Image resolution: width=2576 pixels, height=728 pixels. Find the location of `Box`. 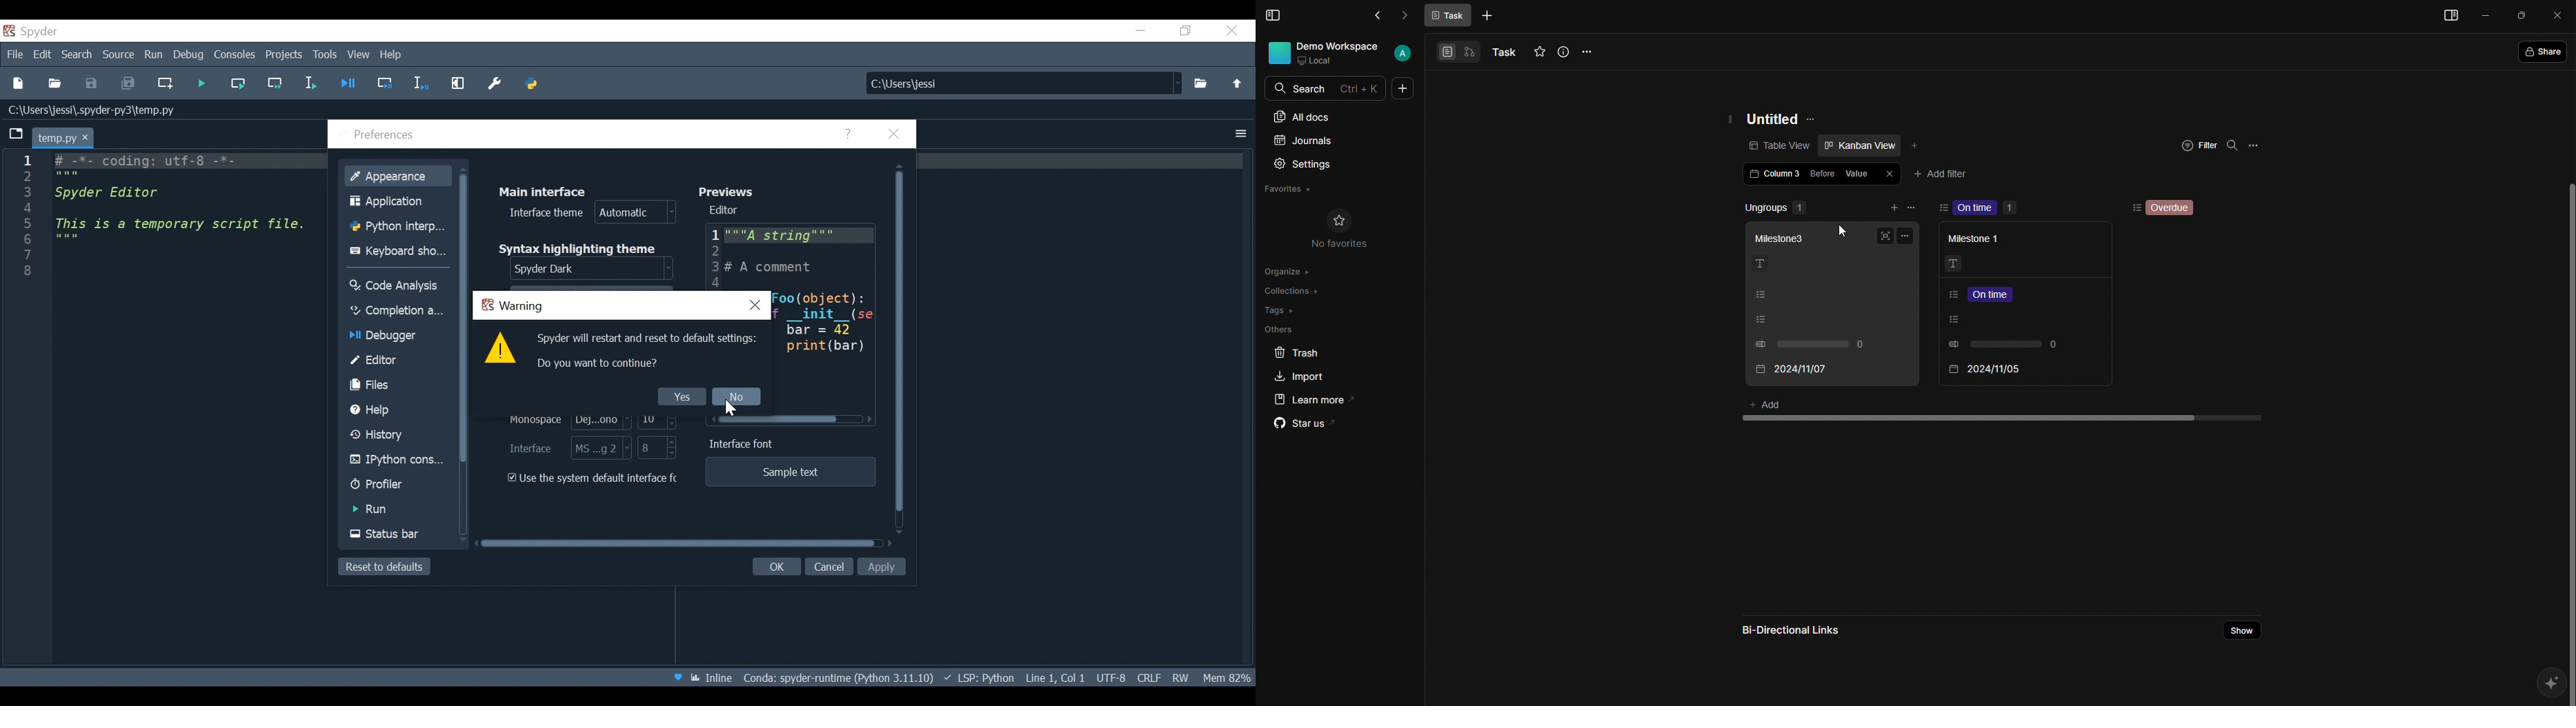

Box is located at coordinates (2522, 15).